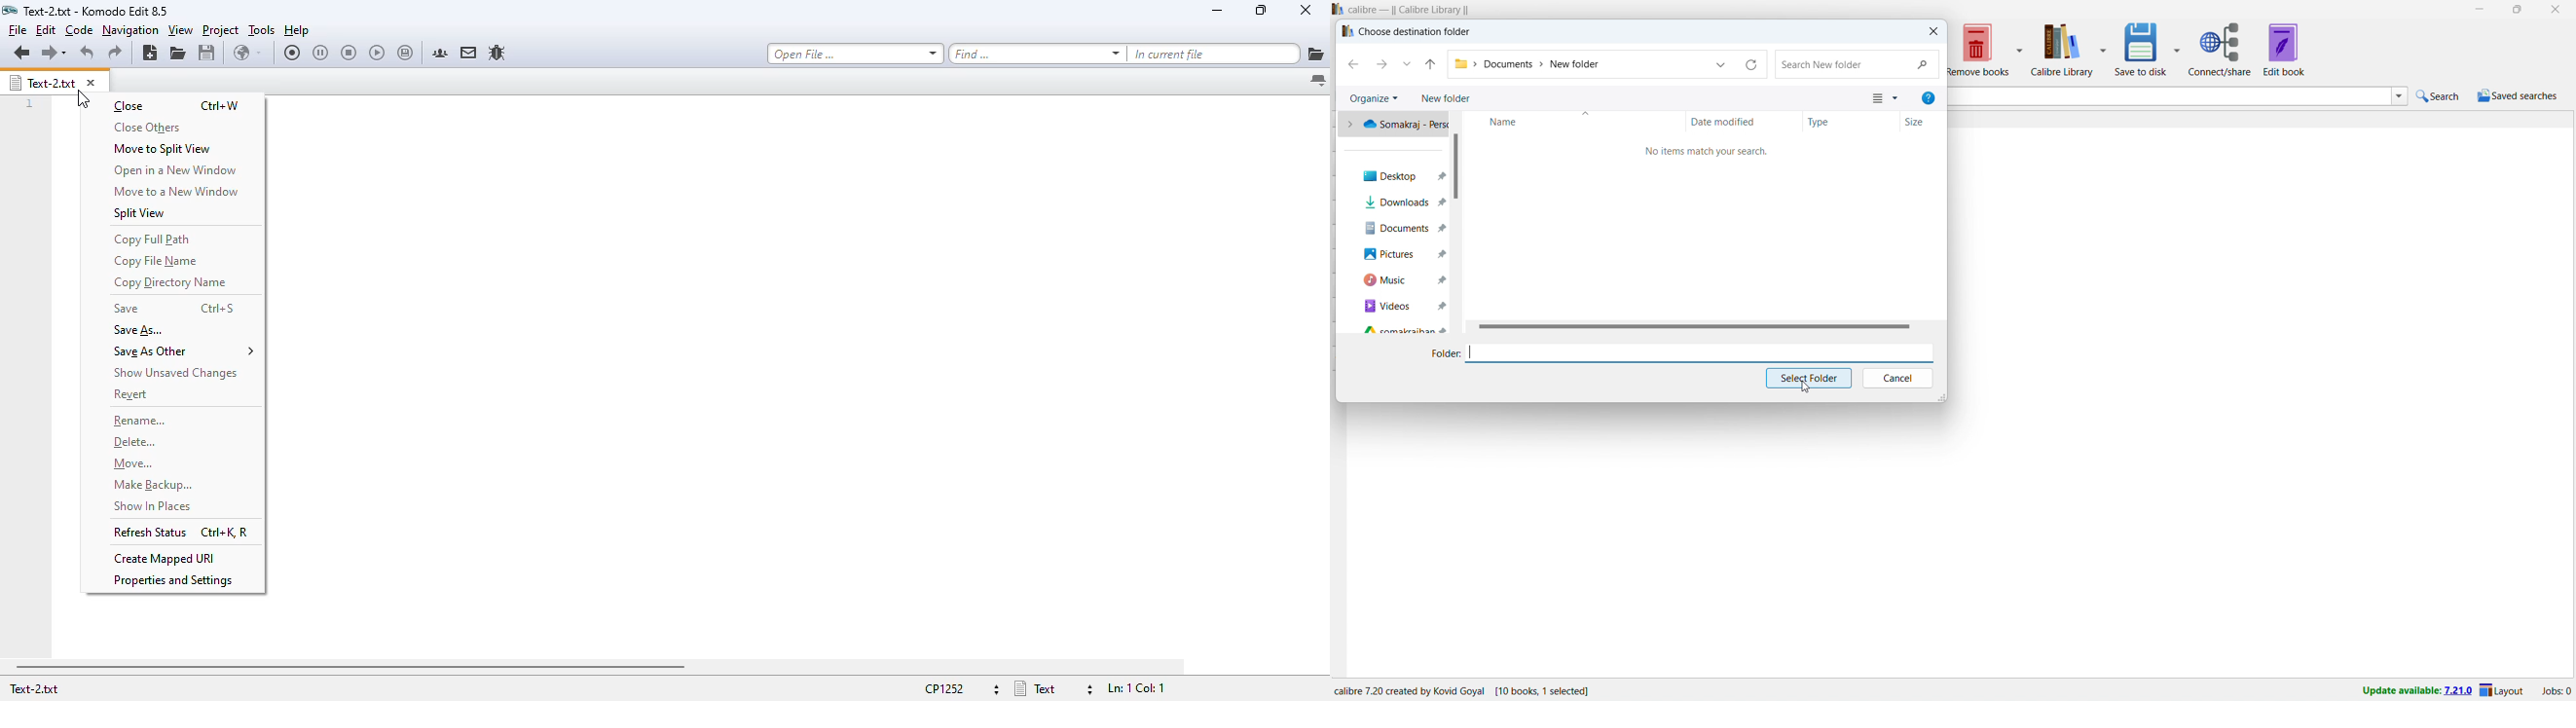  Describe the element at coordinates (1373, 99) in the screenshot. I see `organize` at that location.